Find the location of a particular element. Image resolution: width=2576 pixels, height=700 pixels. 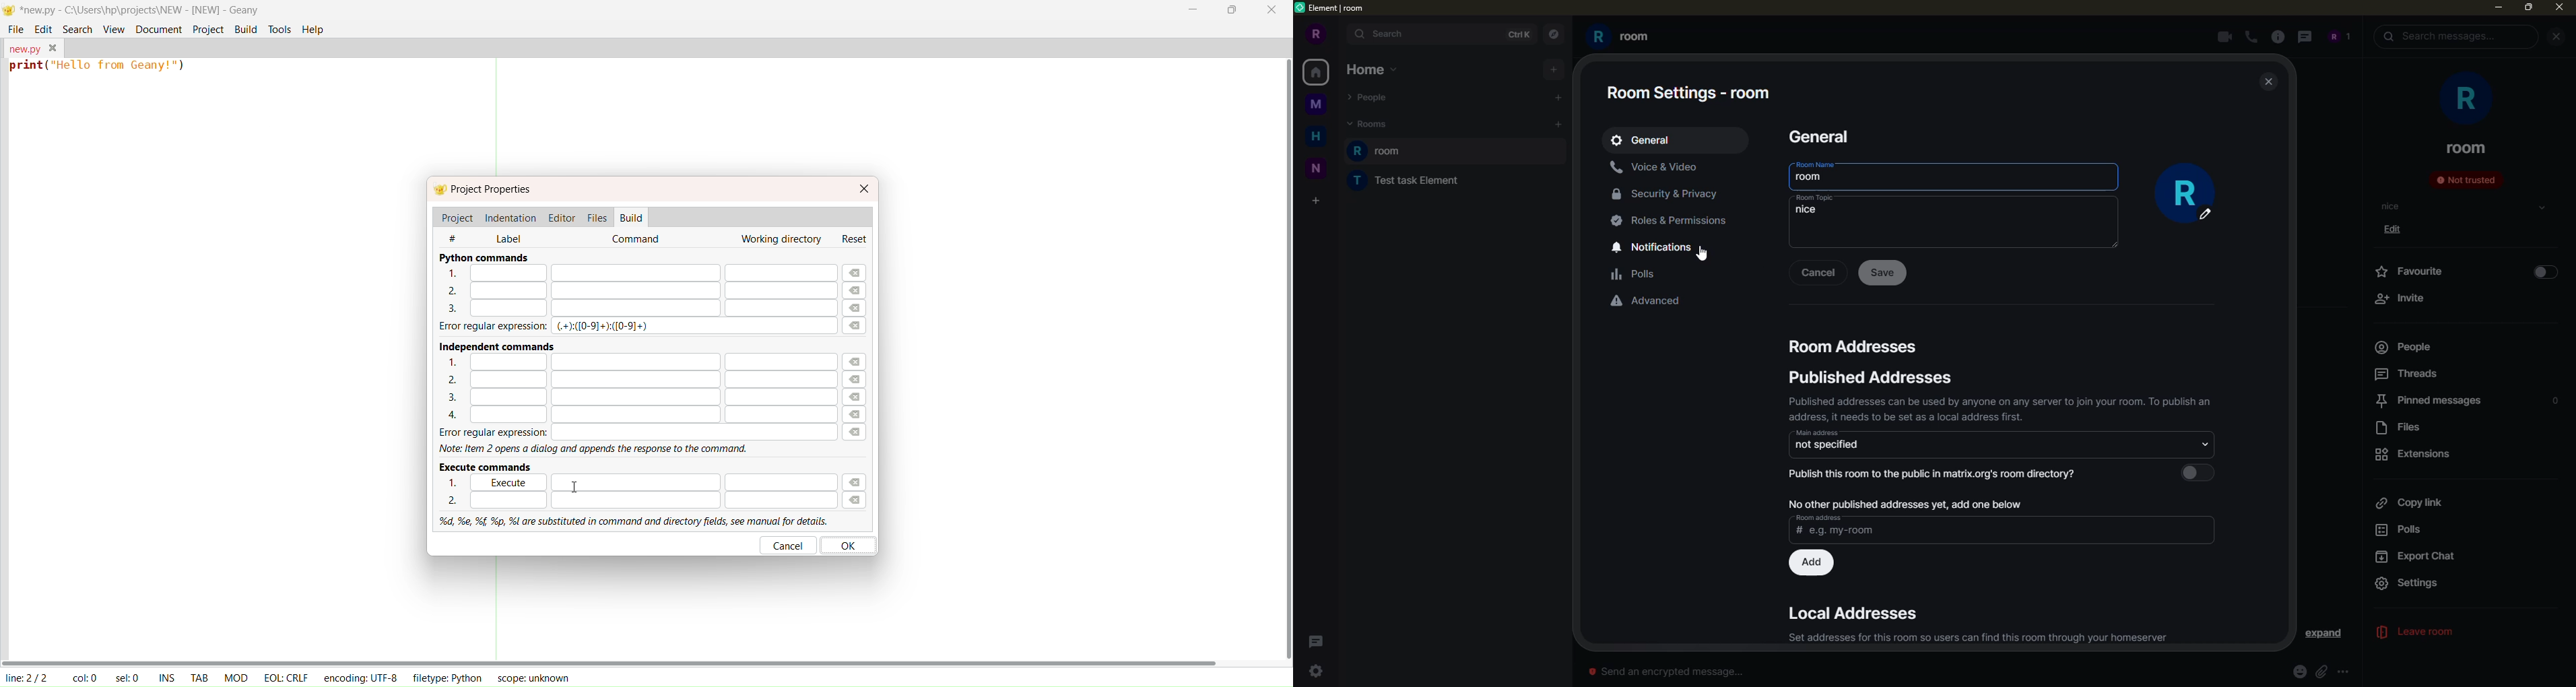

thread is located at coordinates (2305, 37).